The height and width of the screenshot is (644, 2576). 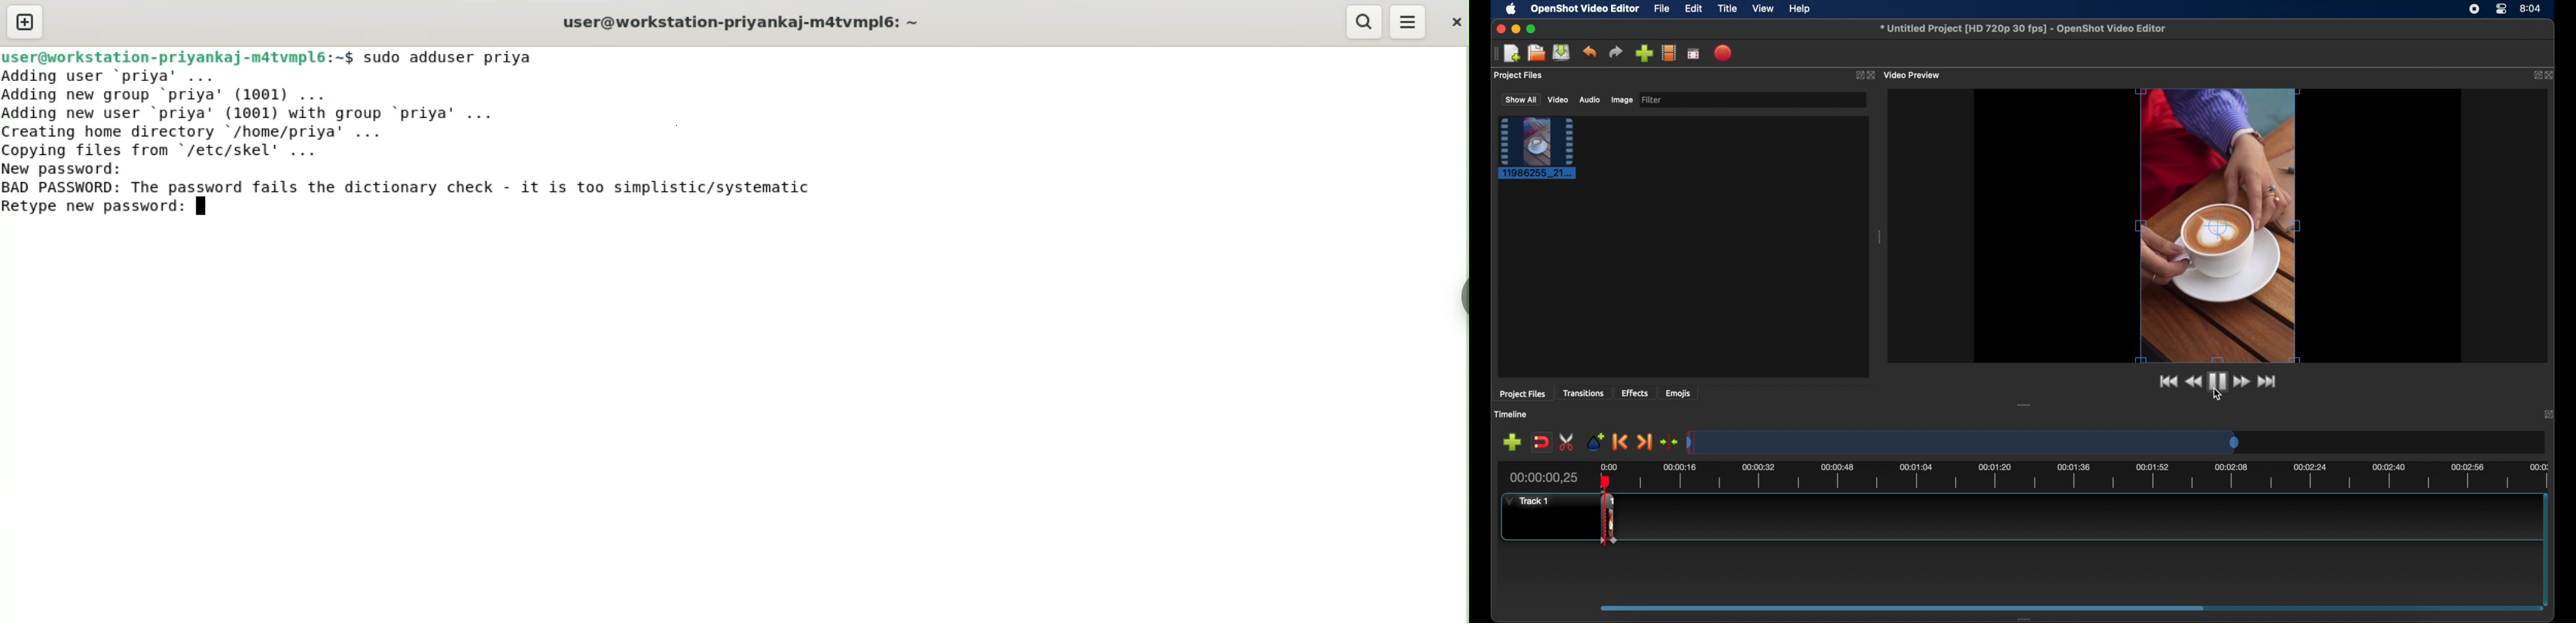 What do you see at coordinates (2218, 381) in the screenshot?
I see `play ` at bounding box center [2218, 381].